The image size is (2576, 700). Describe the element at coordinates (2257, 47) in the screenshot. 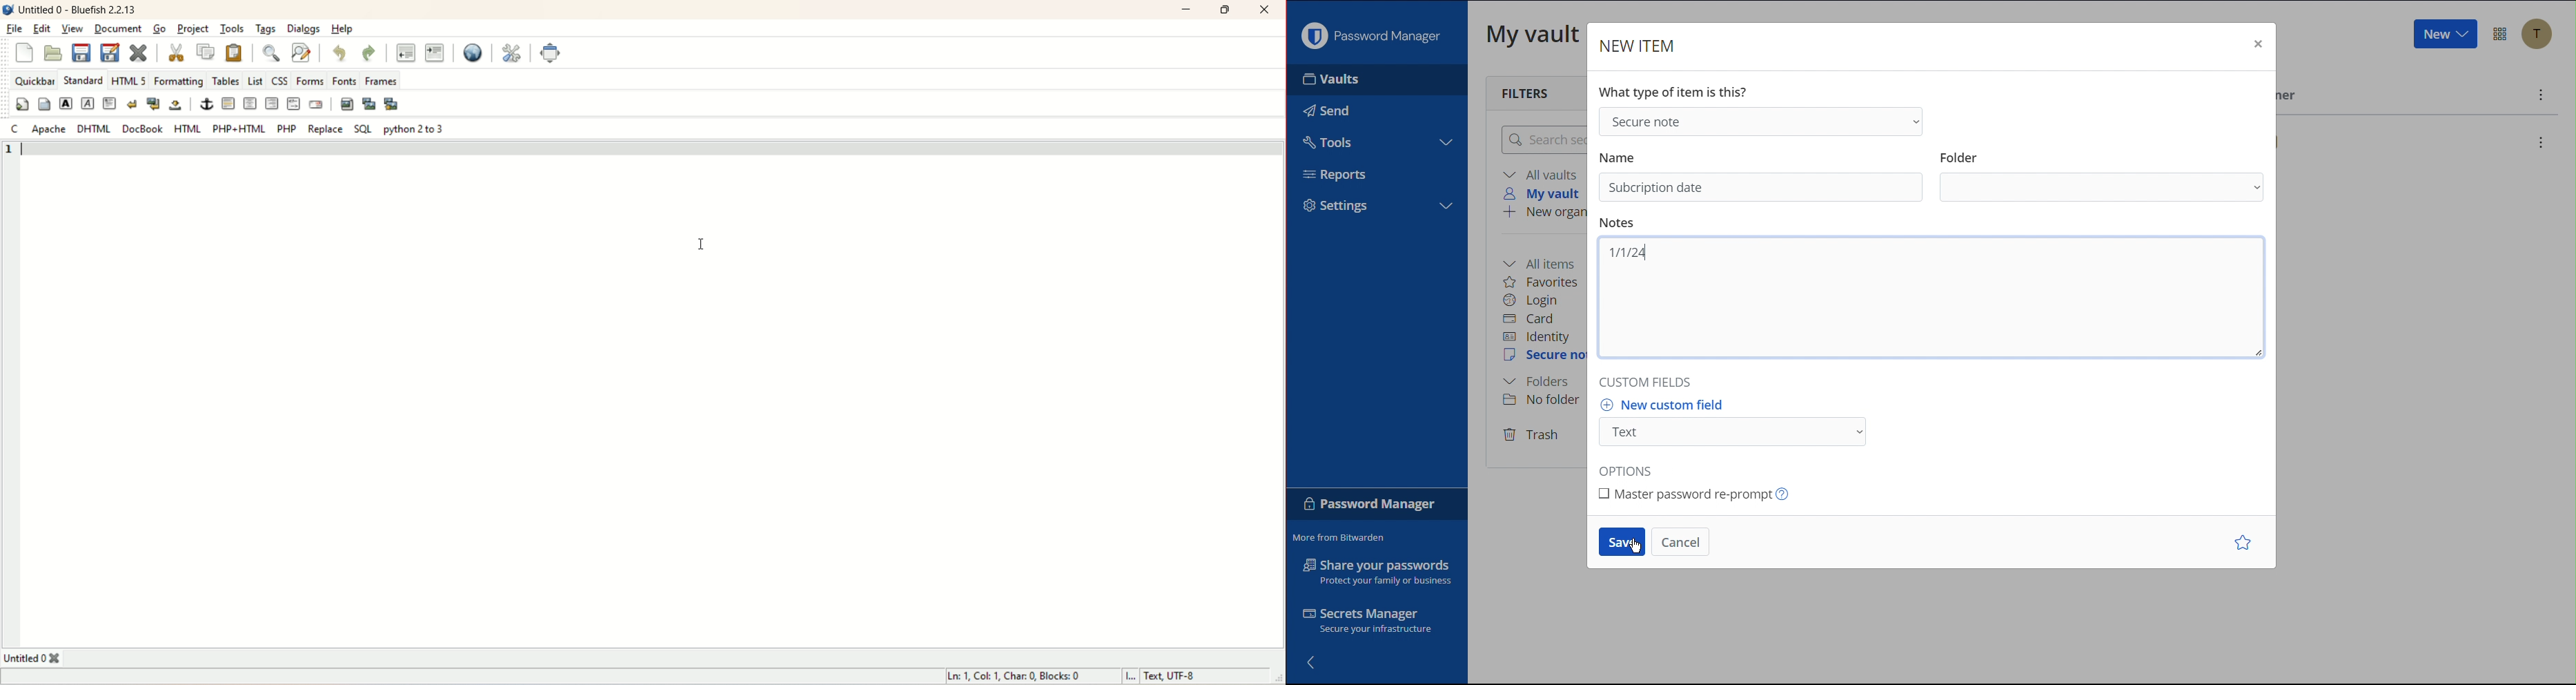

I see `Close` at that location.